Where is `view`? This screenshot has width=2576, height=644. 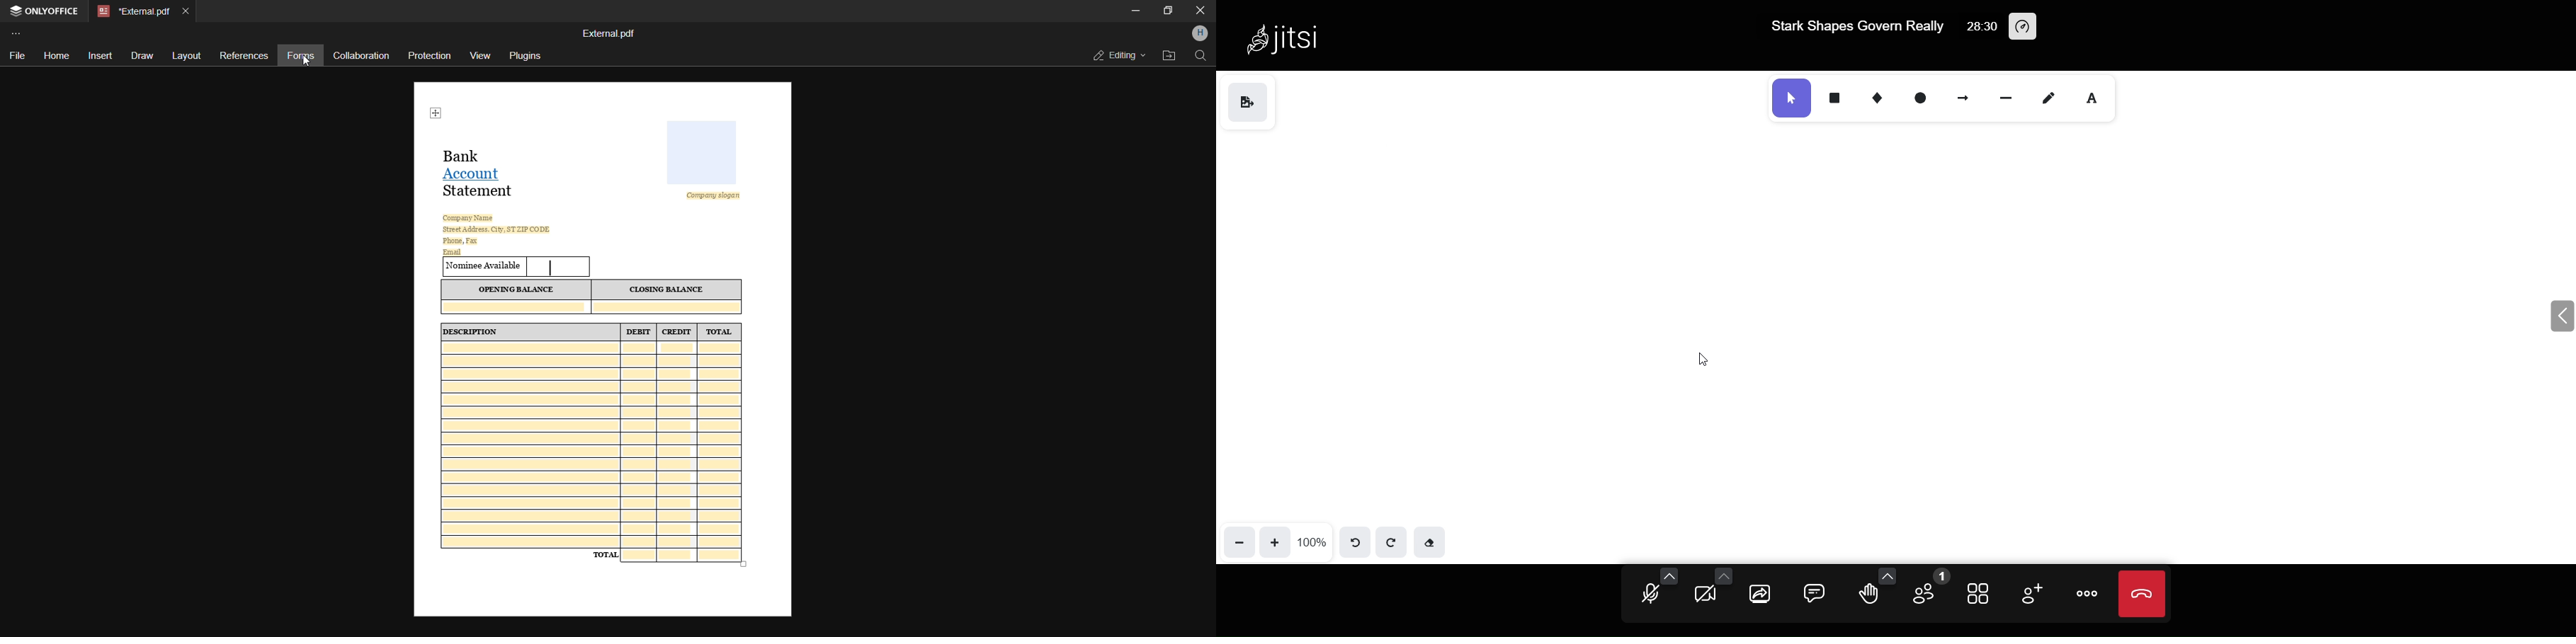 view is located at coordinates (482, 56).